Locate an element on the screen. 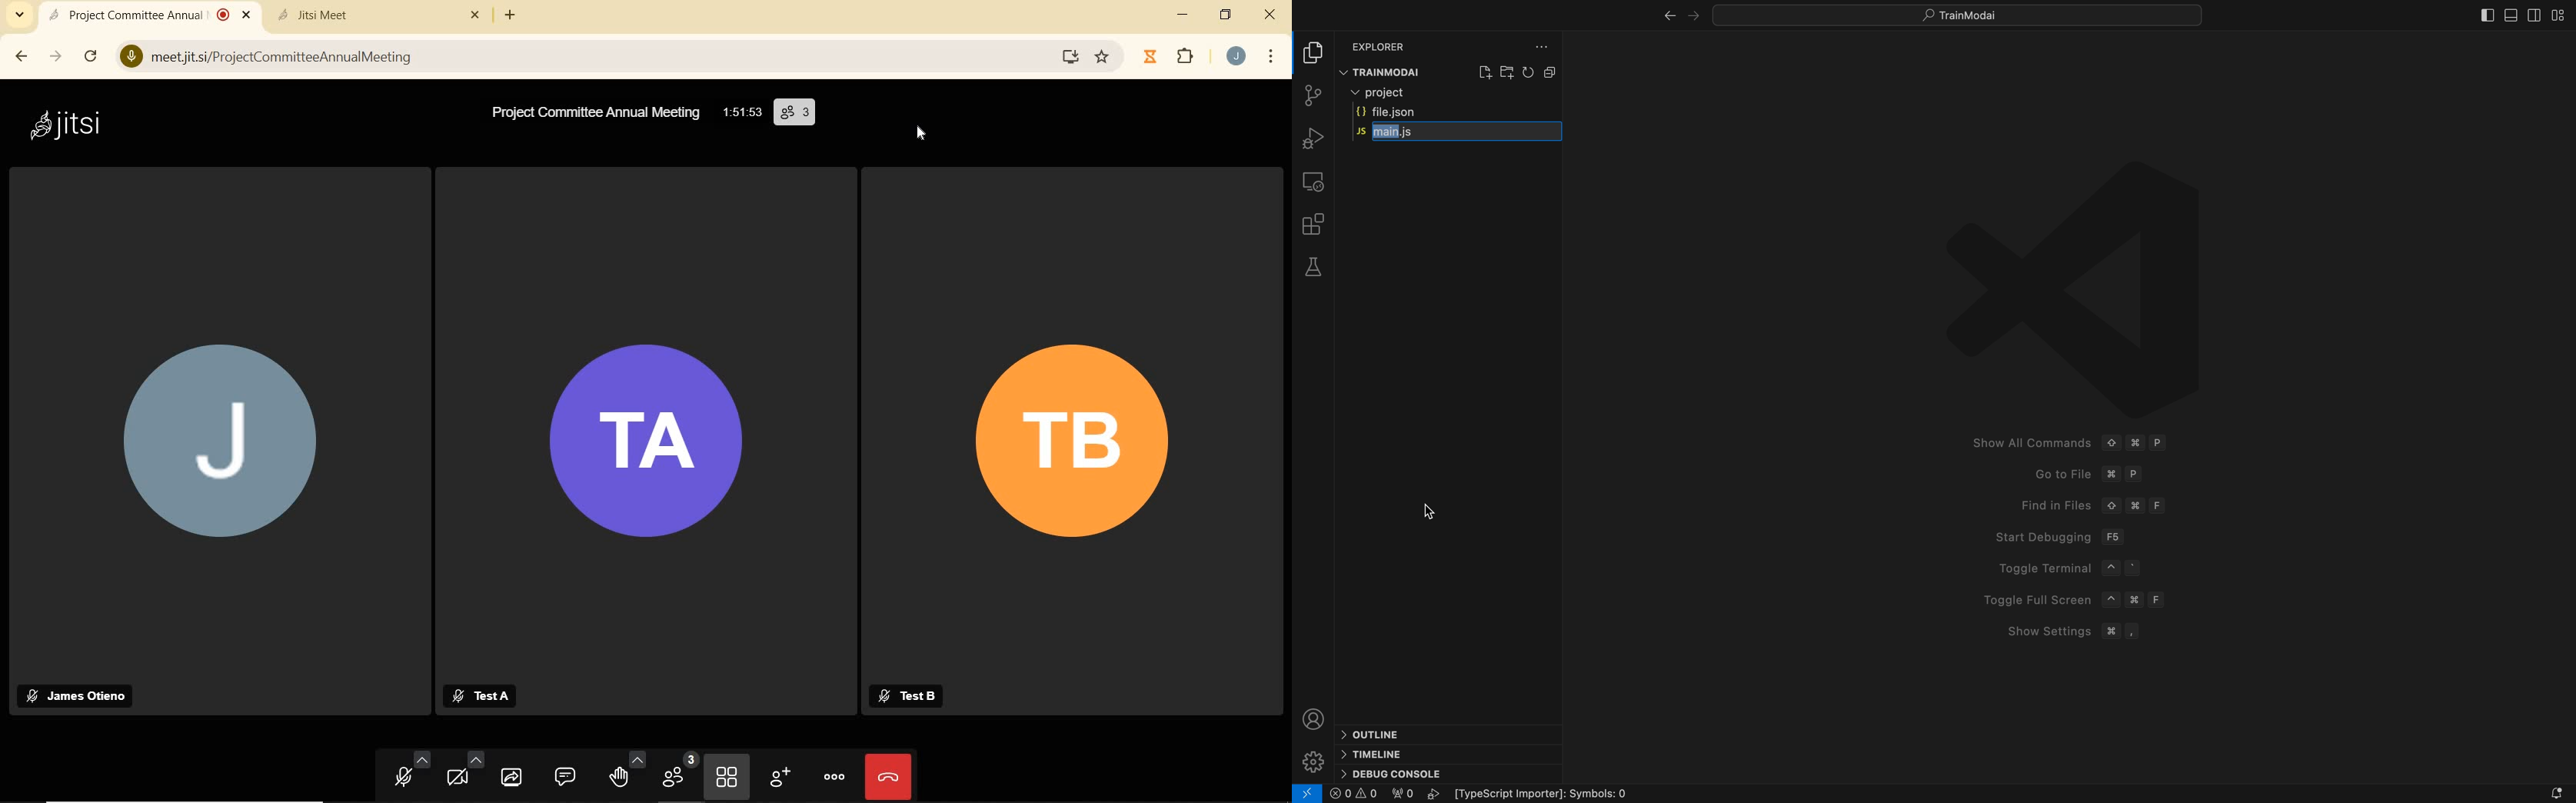 This screenshot has width=2576, height=812. meeting name is located at coordinates (596, 118).